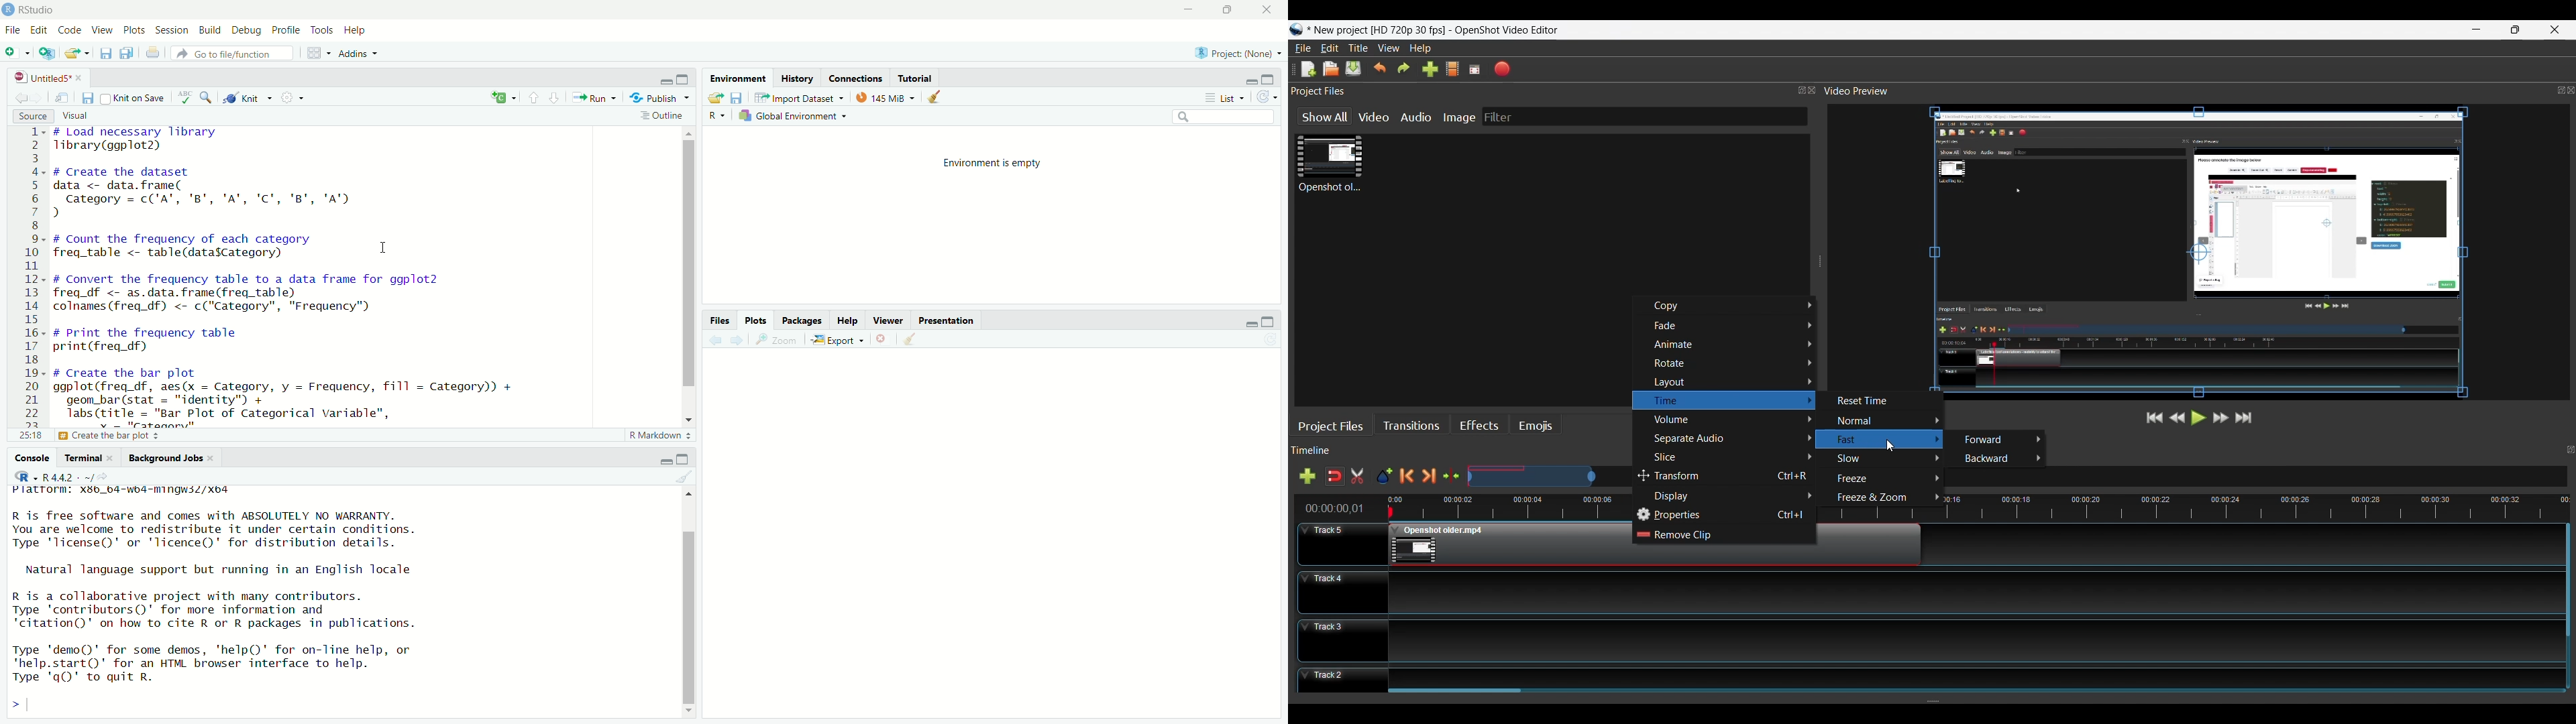 The height and width of the screenshot is (728, 2576). I want to click on next, so click(741, 341).